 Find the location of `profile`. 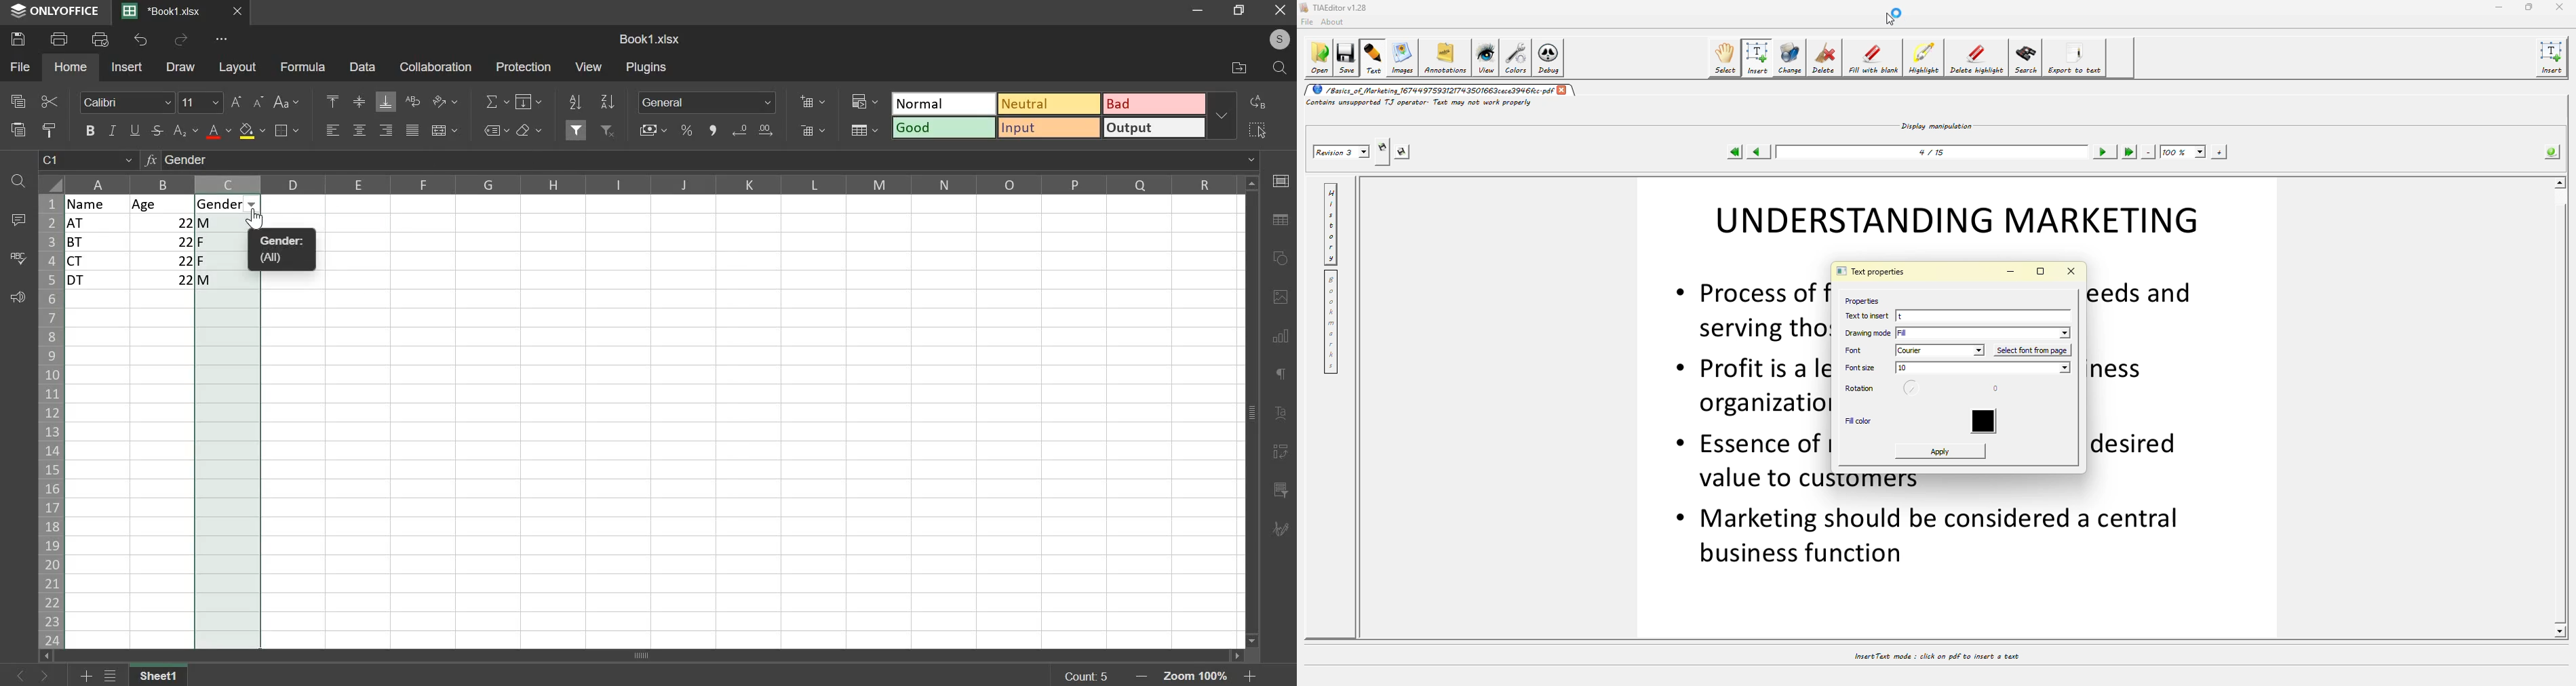

profile is located at coordinates (1280, 41).